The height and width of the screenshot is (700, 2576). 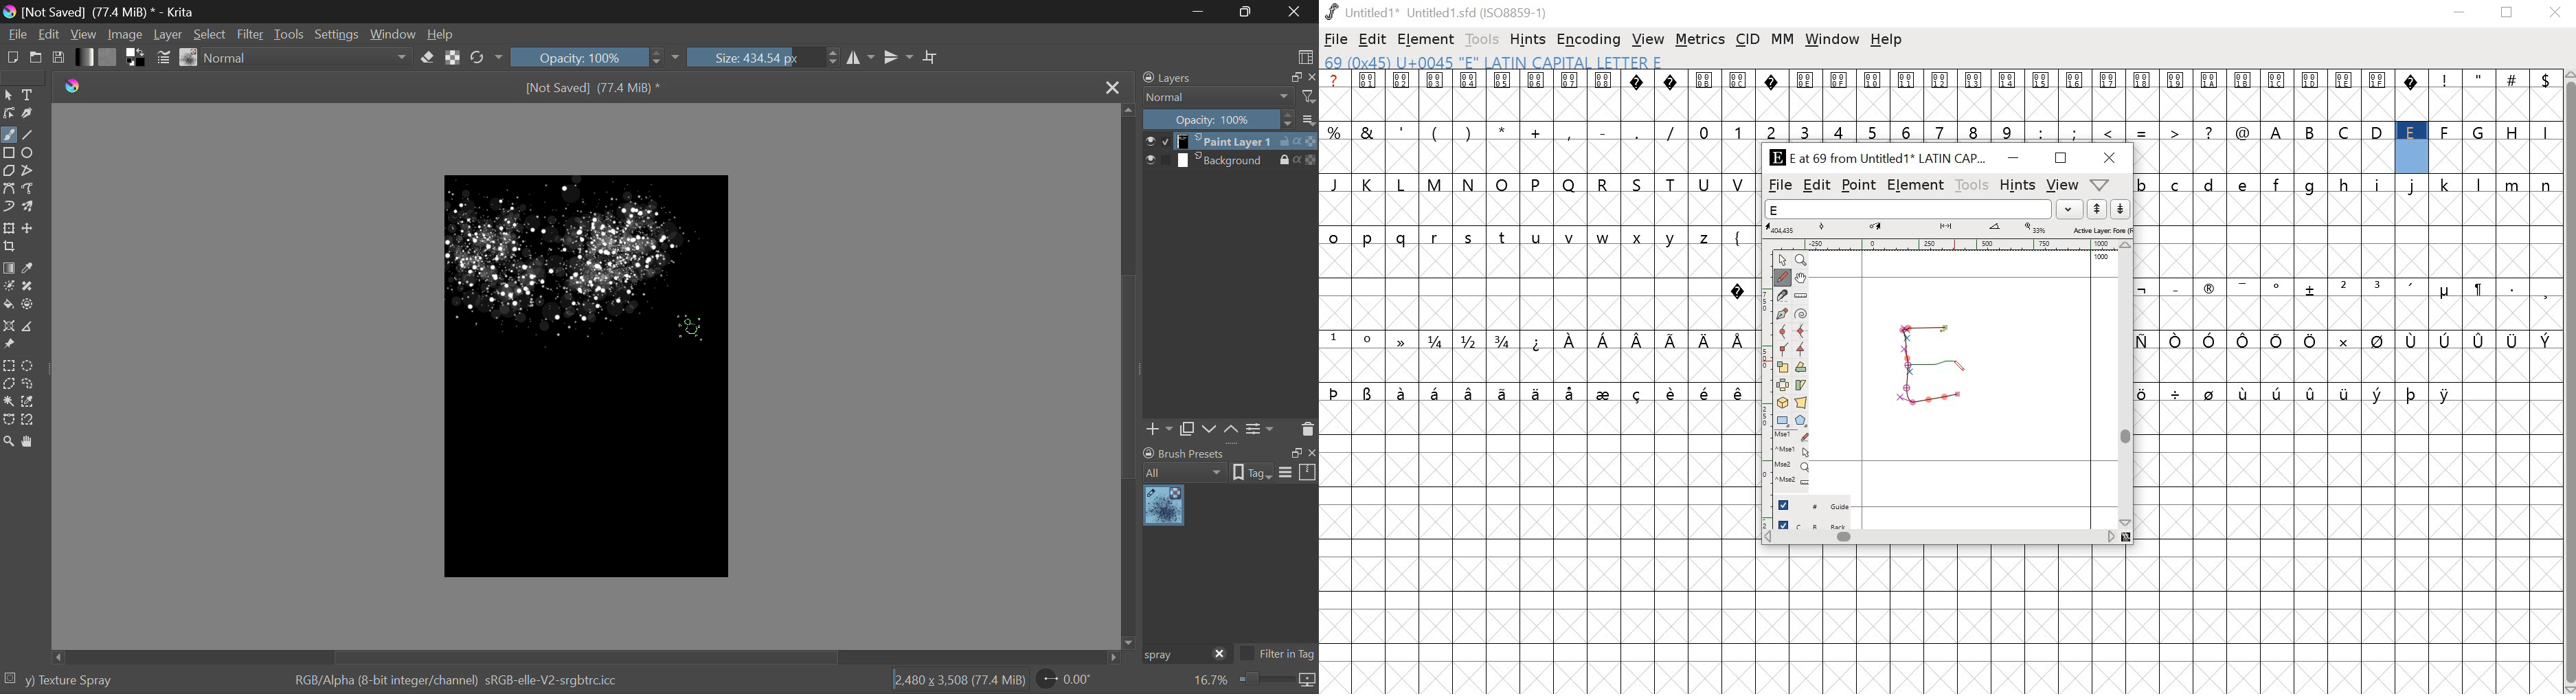 I want to click on uppercase alphabets, so click(x=2410, y=131).